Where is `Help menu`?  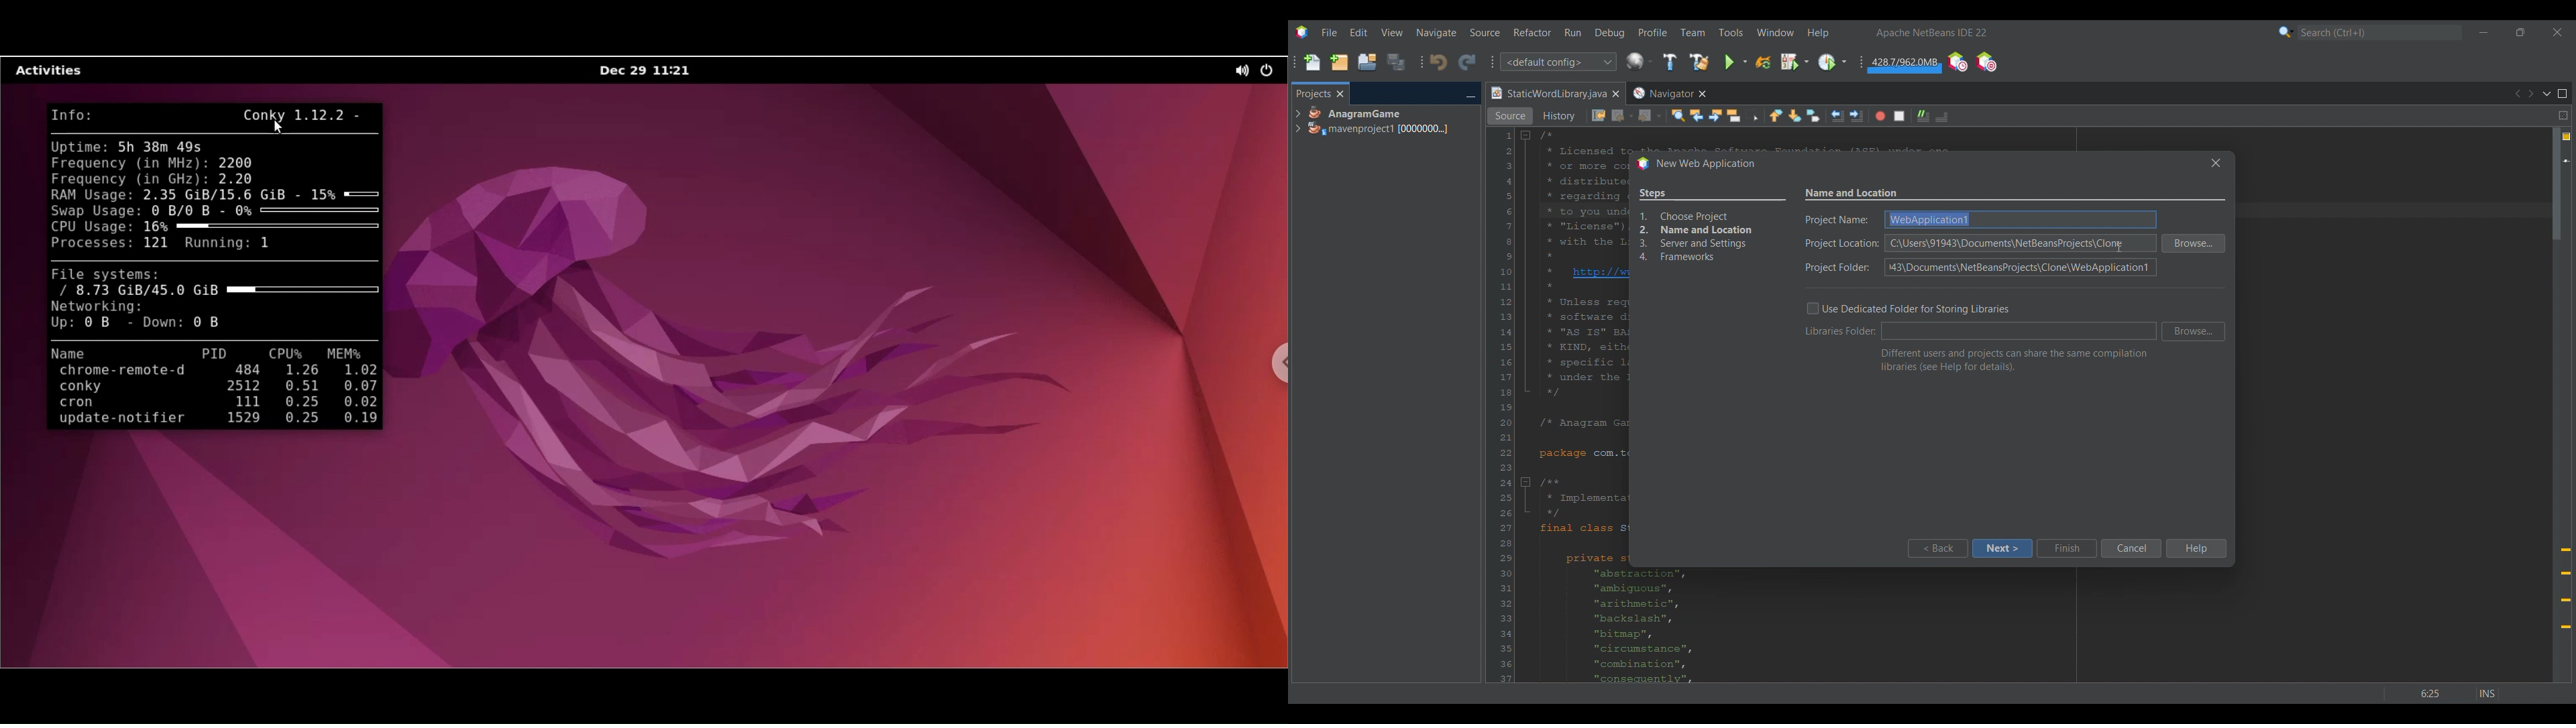
Help menu is located at coordinates (1818, 33).